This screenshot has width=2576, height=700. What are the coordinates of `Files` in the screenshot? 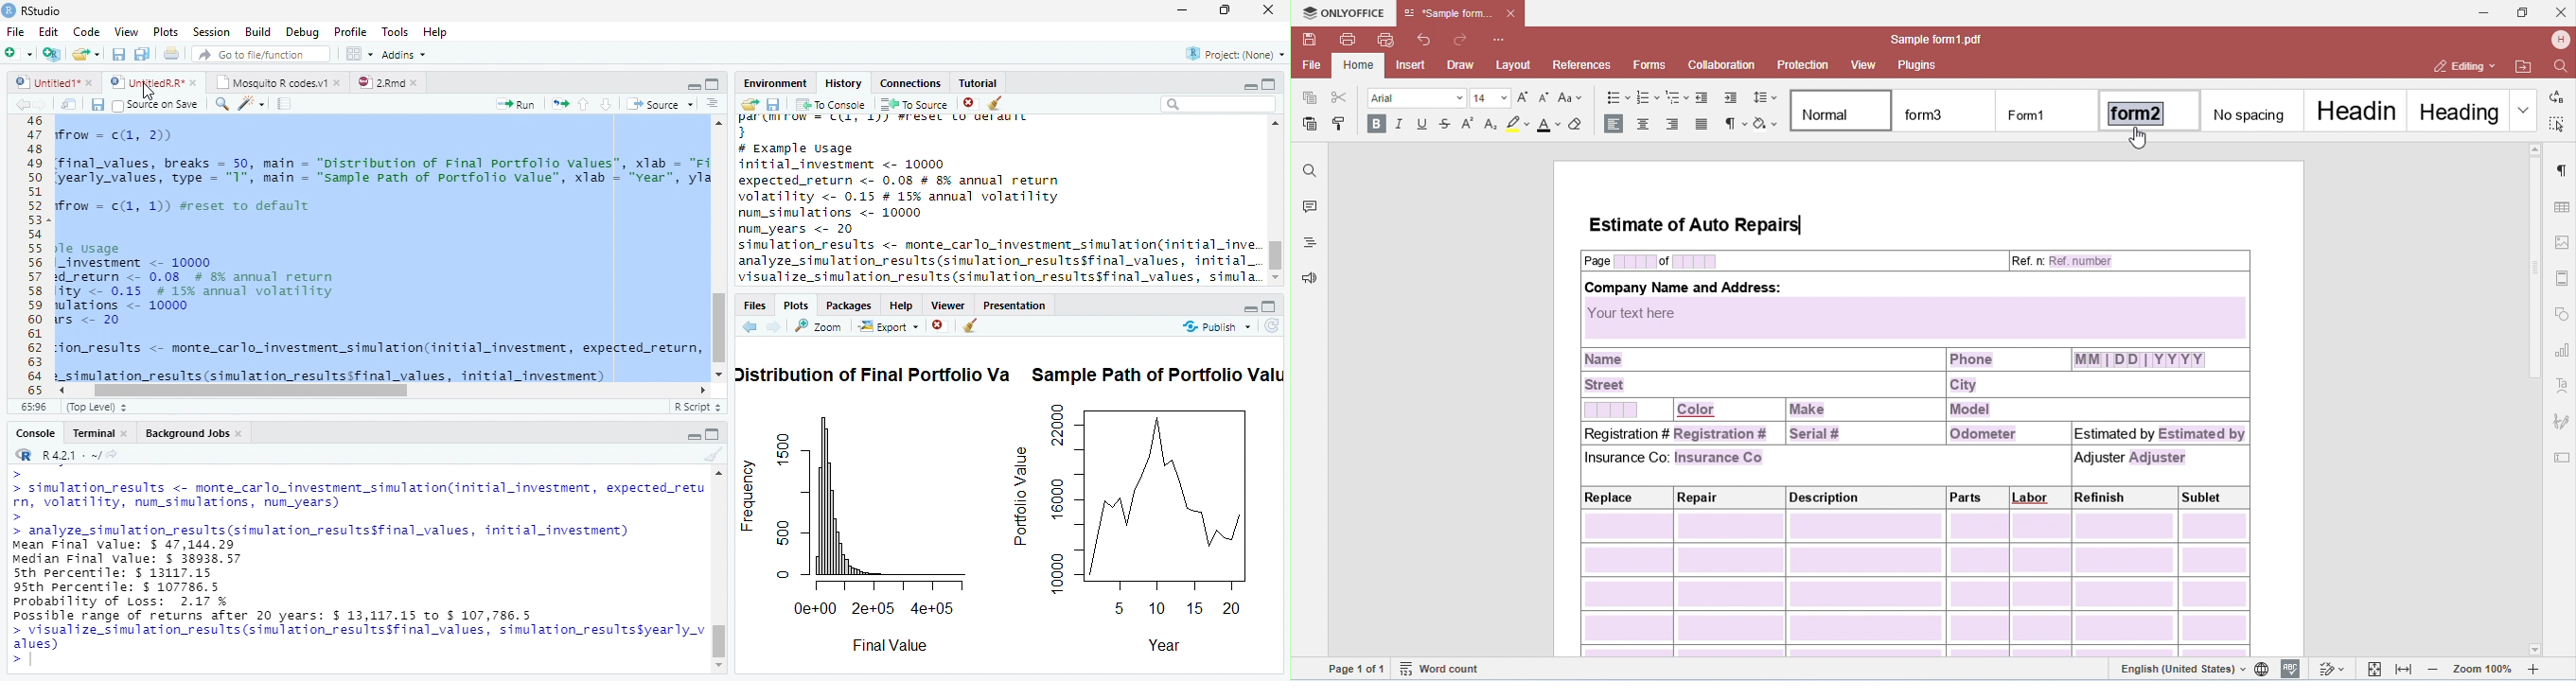 It's located at (755, 305).